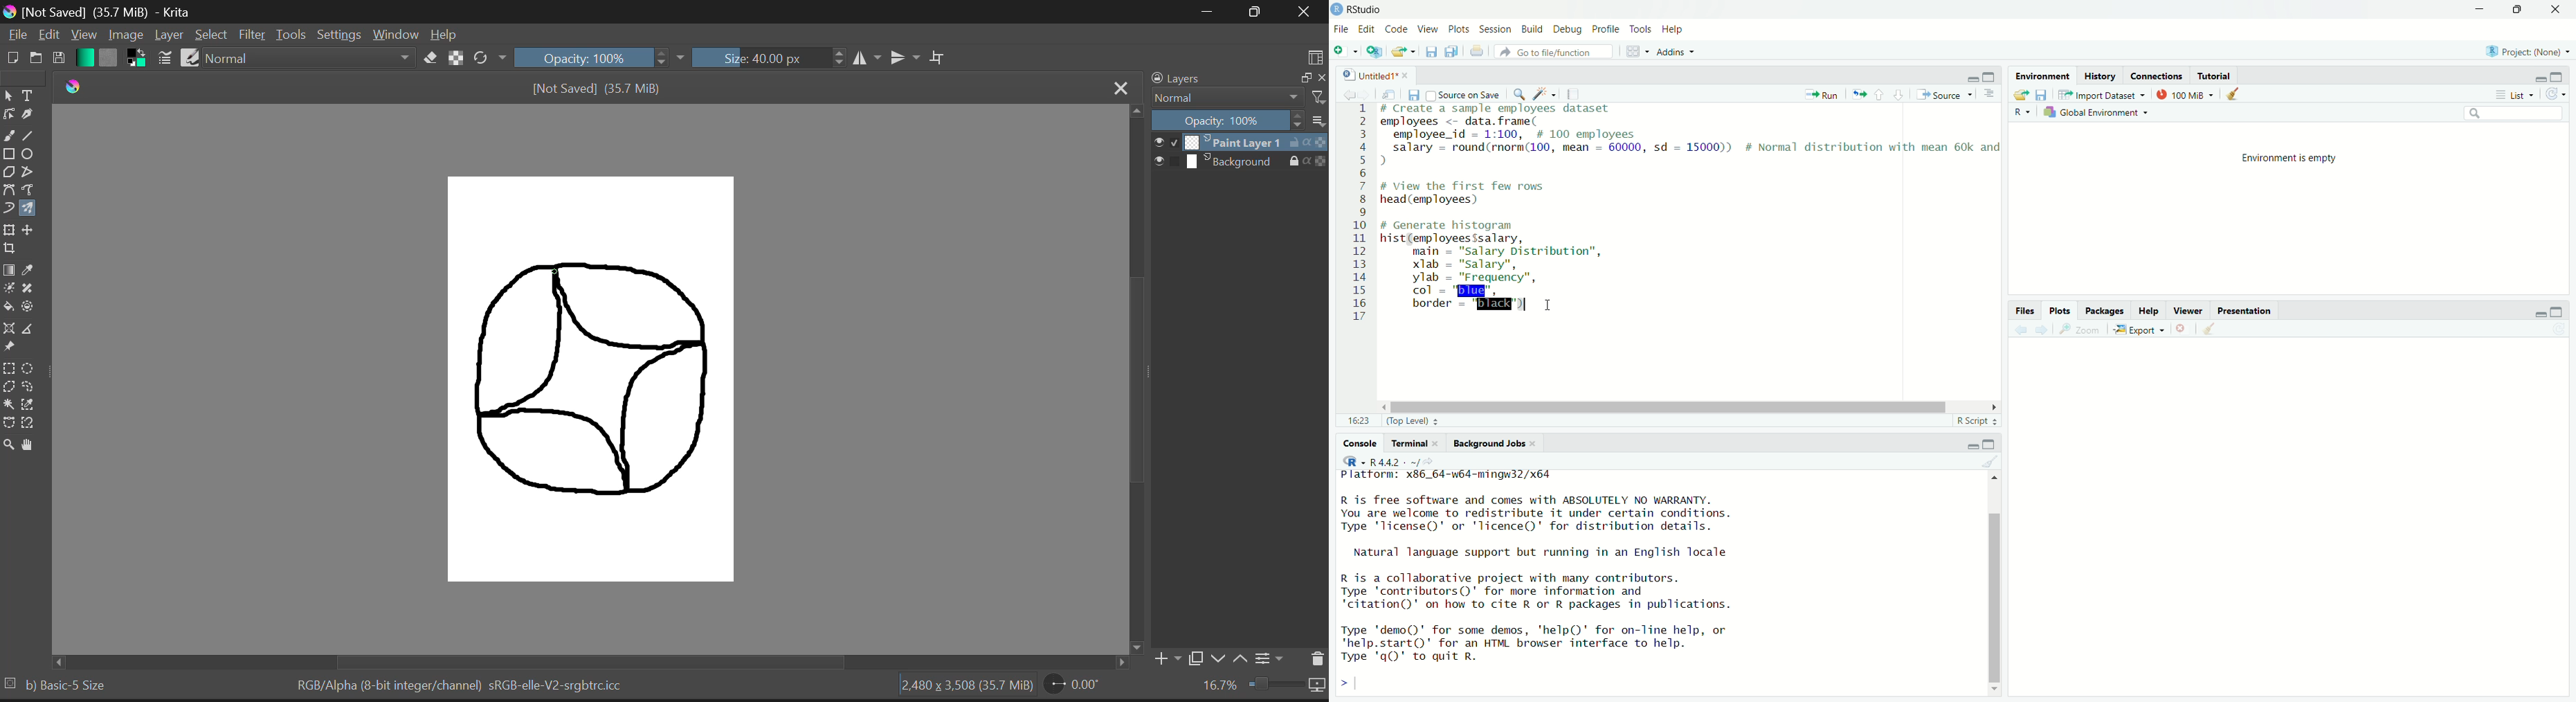  I want to click on  2,480 x 3,508 (35.7 MiB), so click(958, 684).